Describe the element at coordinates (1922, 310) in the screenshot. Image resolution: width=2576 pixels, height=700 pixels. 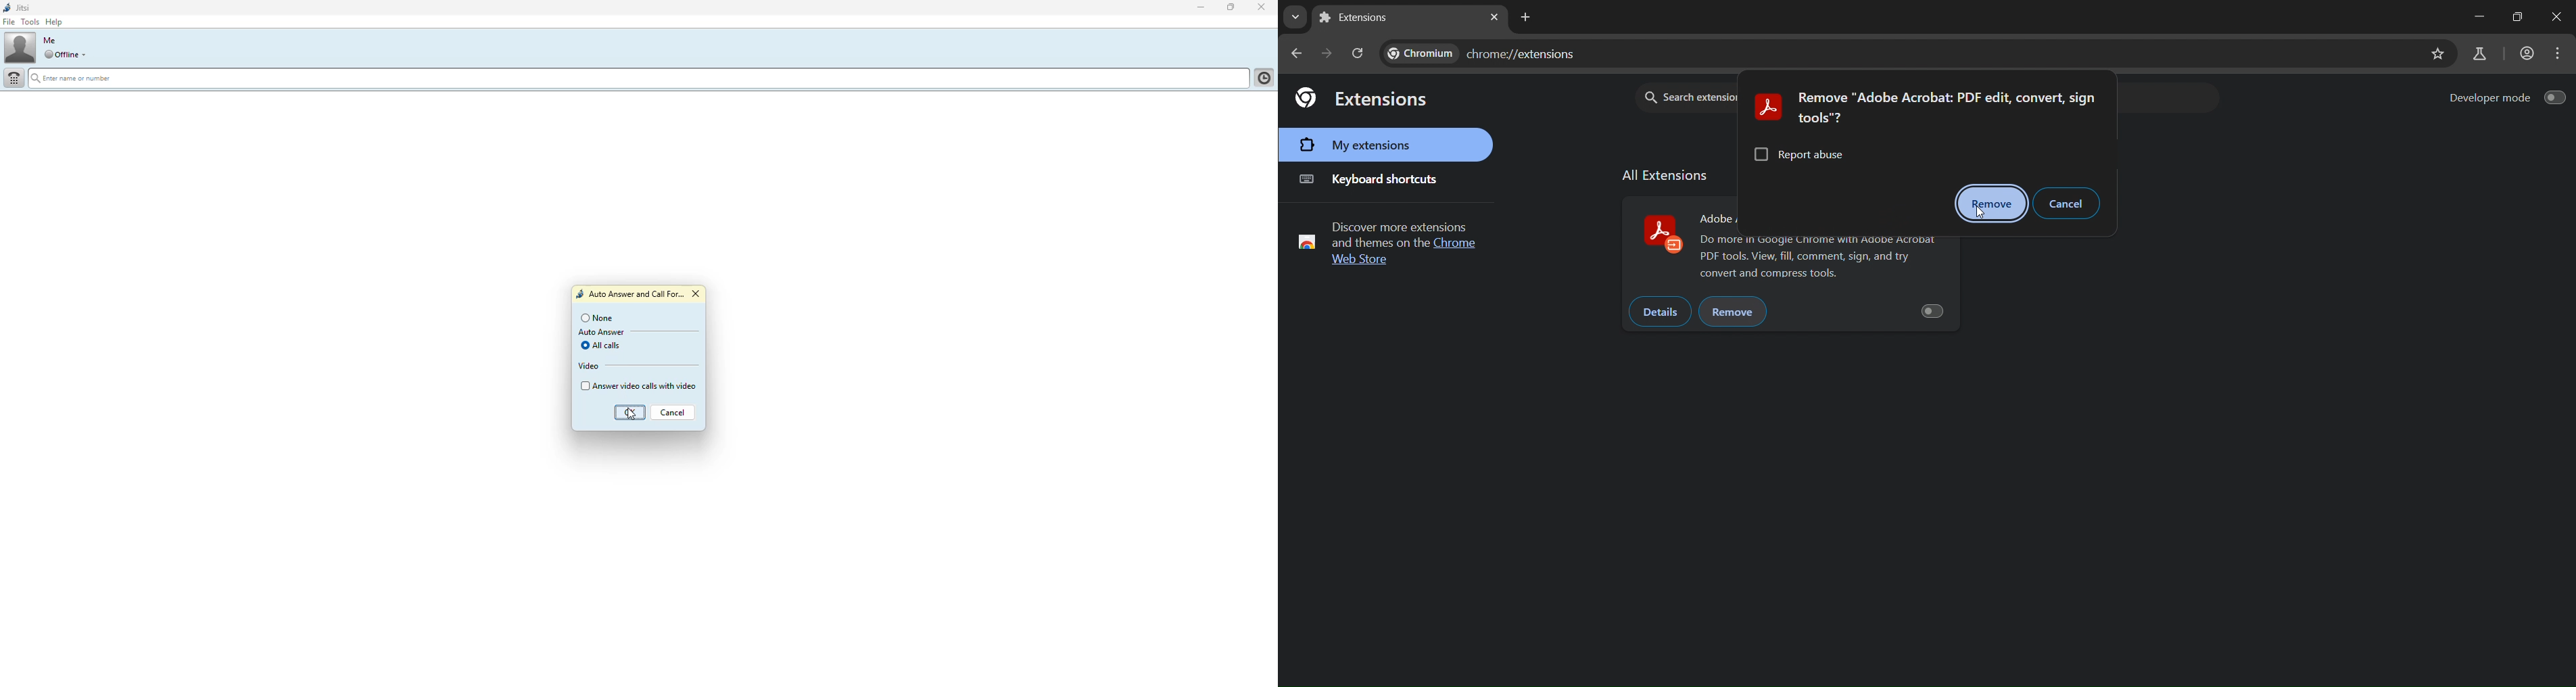
I see `button` at that location.